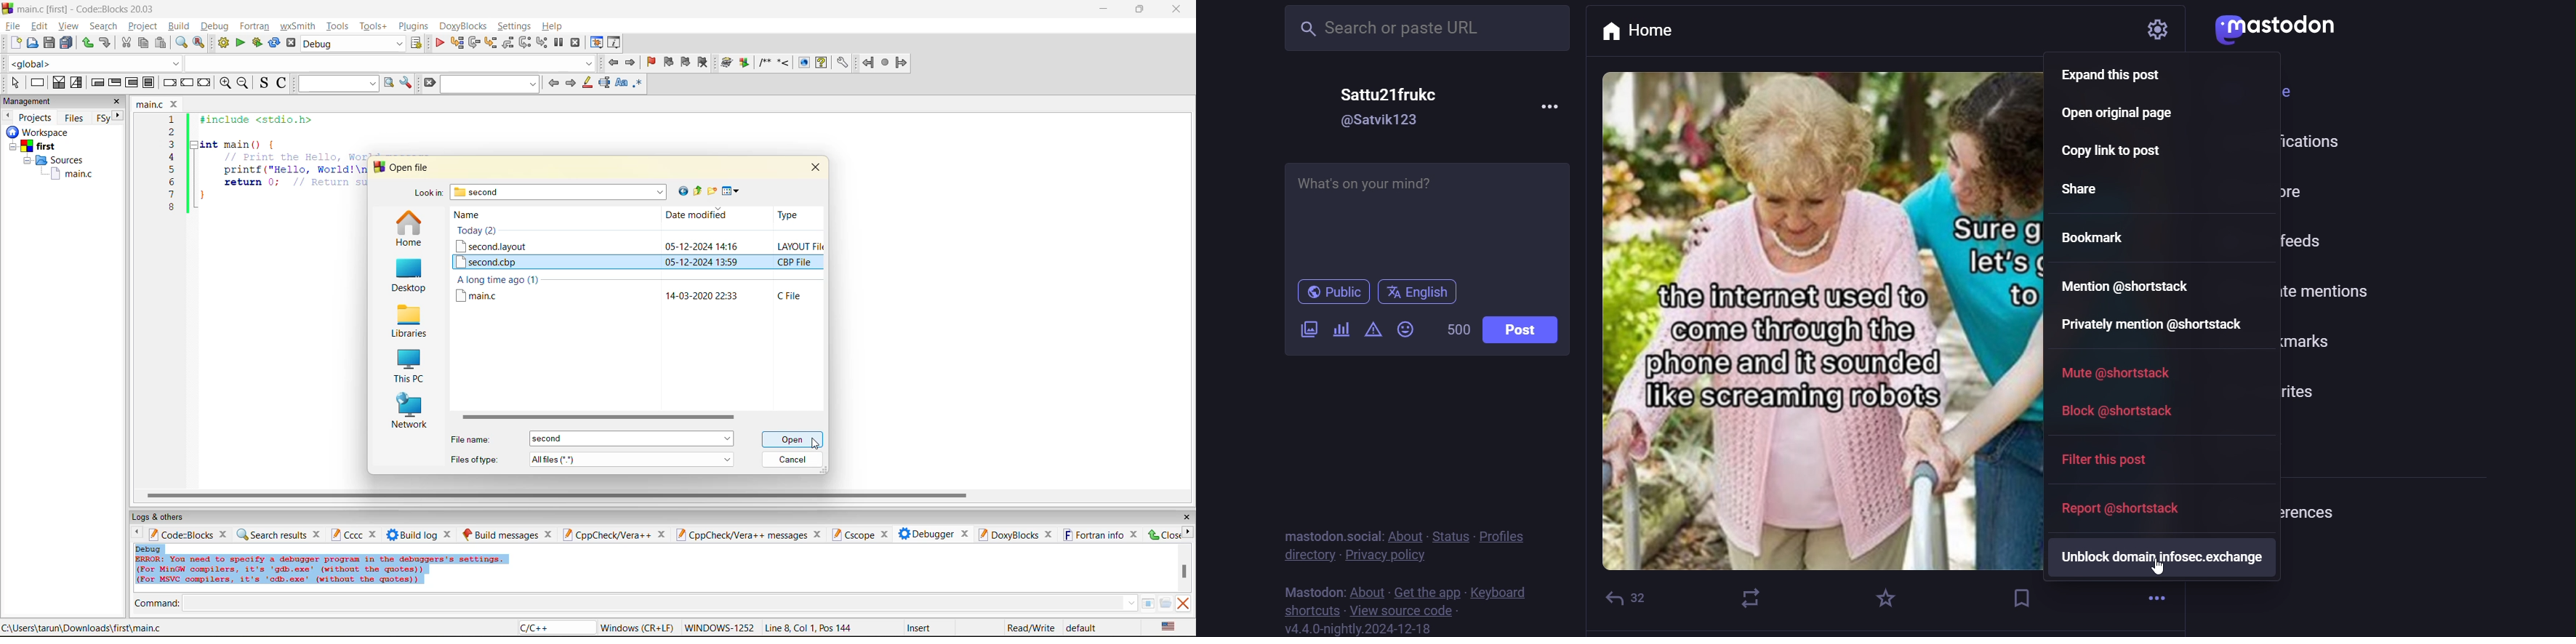 The width and height of the screenshot is (2576, 644). Describe the element at coordinates (490, 42) in the screenshot. I see `step into` at that location.